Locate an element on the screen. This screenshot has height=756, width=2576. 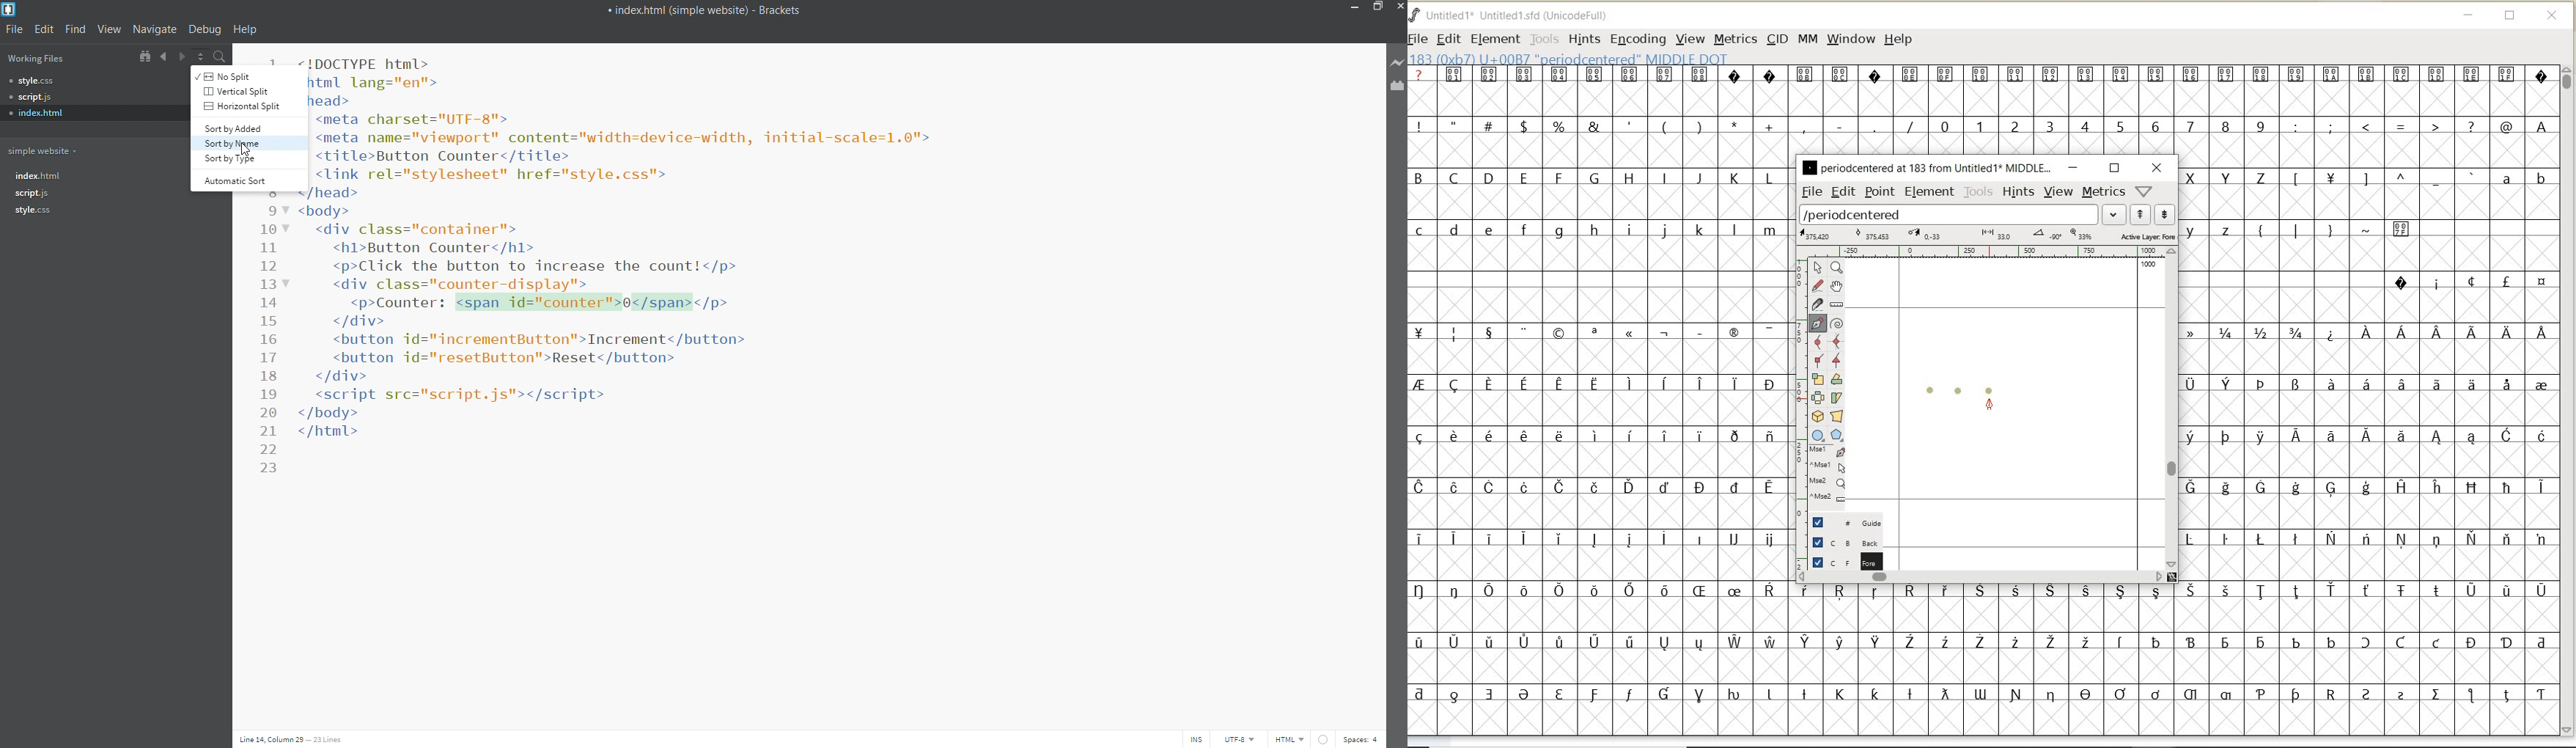
load word list is located at coordinates (1950, 215).